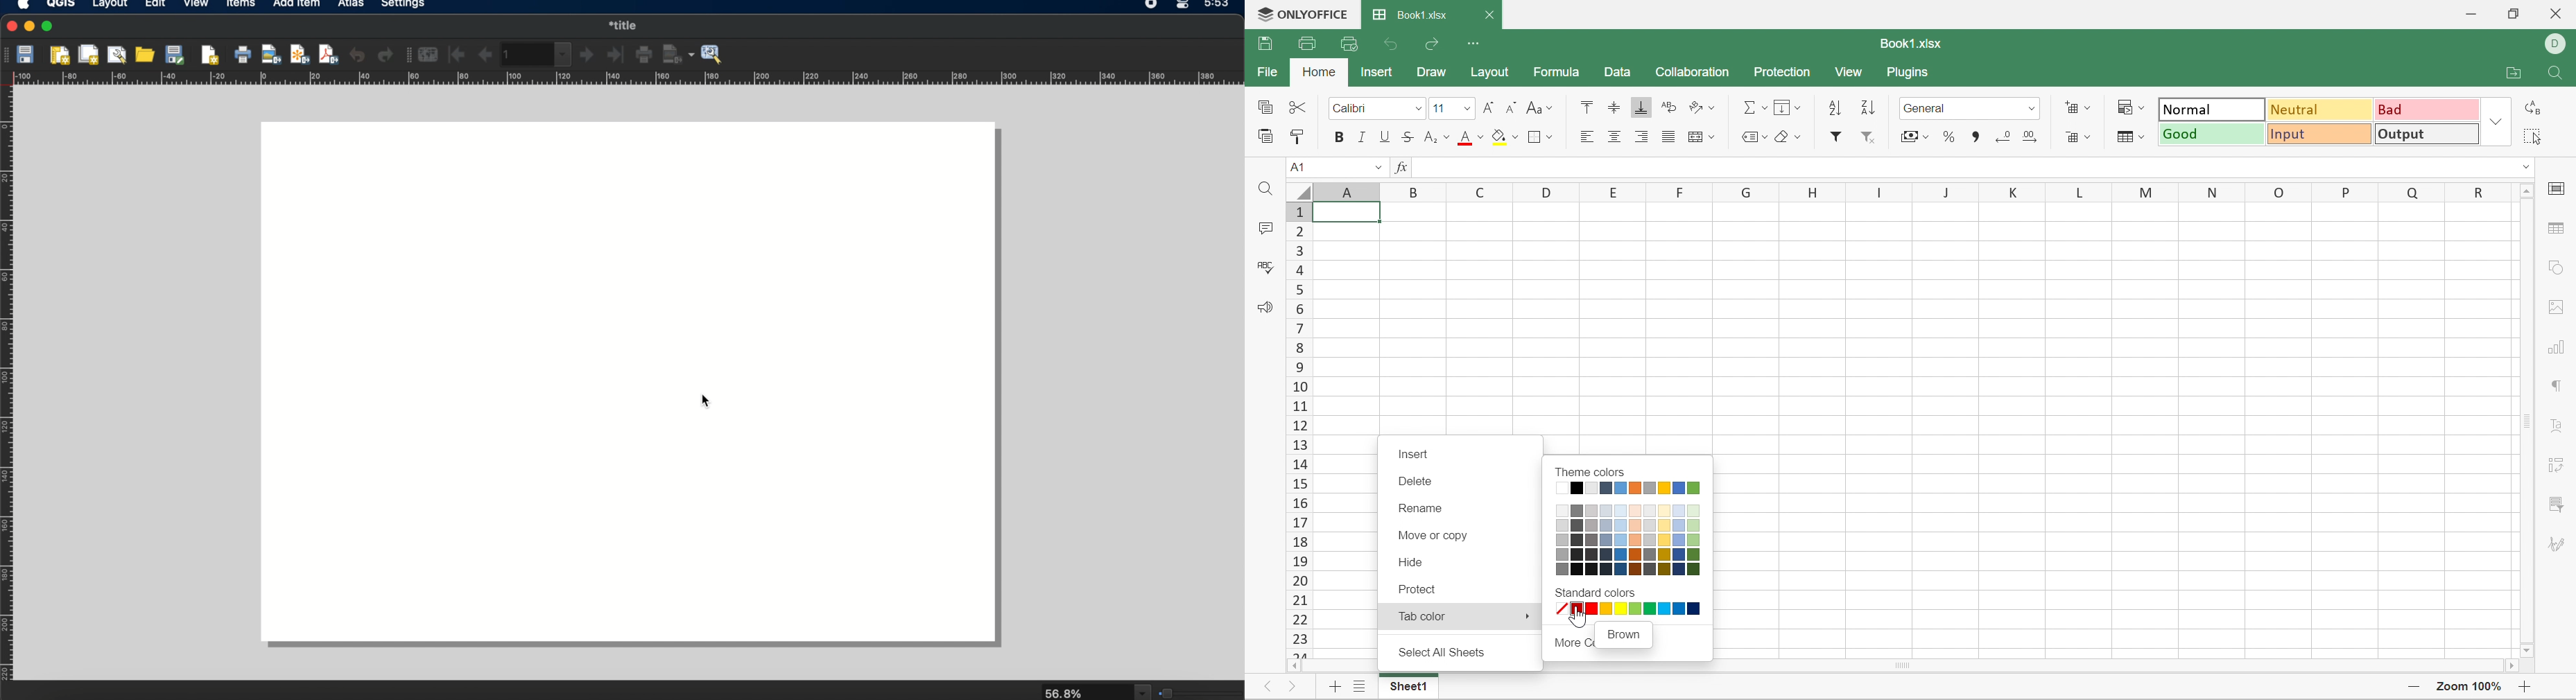 The image size is (2576, 700). What do you see at coordinates (1363, 109) in the screenshot?
I see `Calibri` at bounding box center [1363, 109].